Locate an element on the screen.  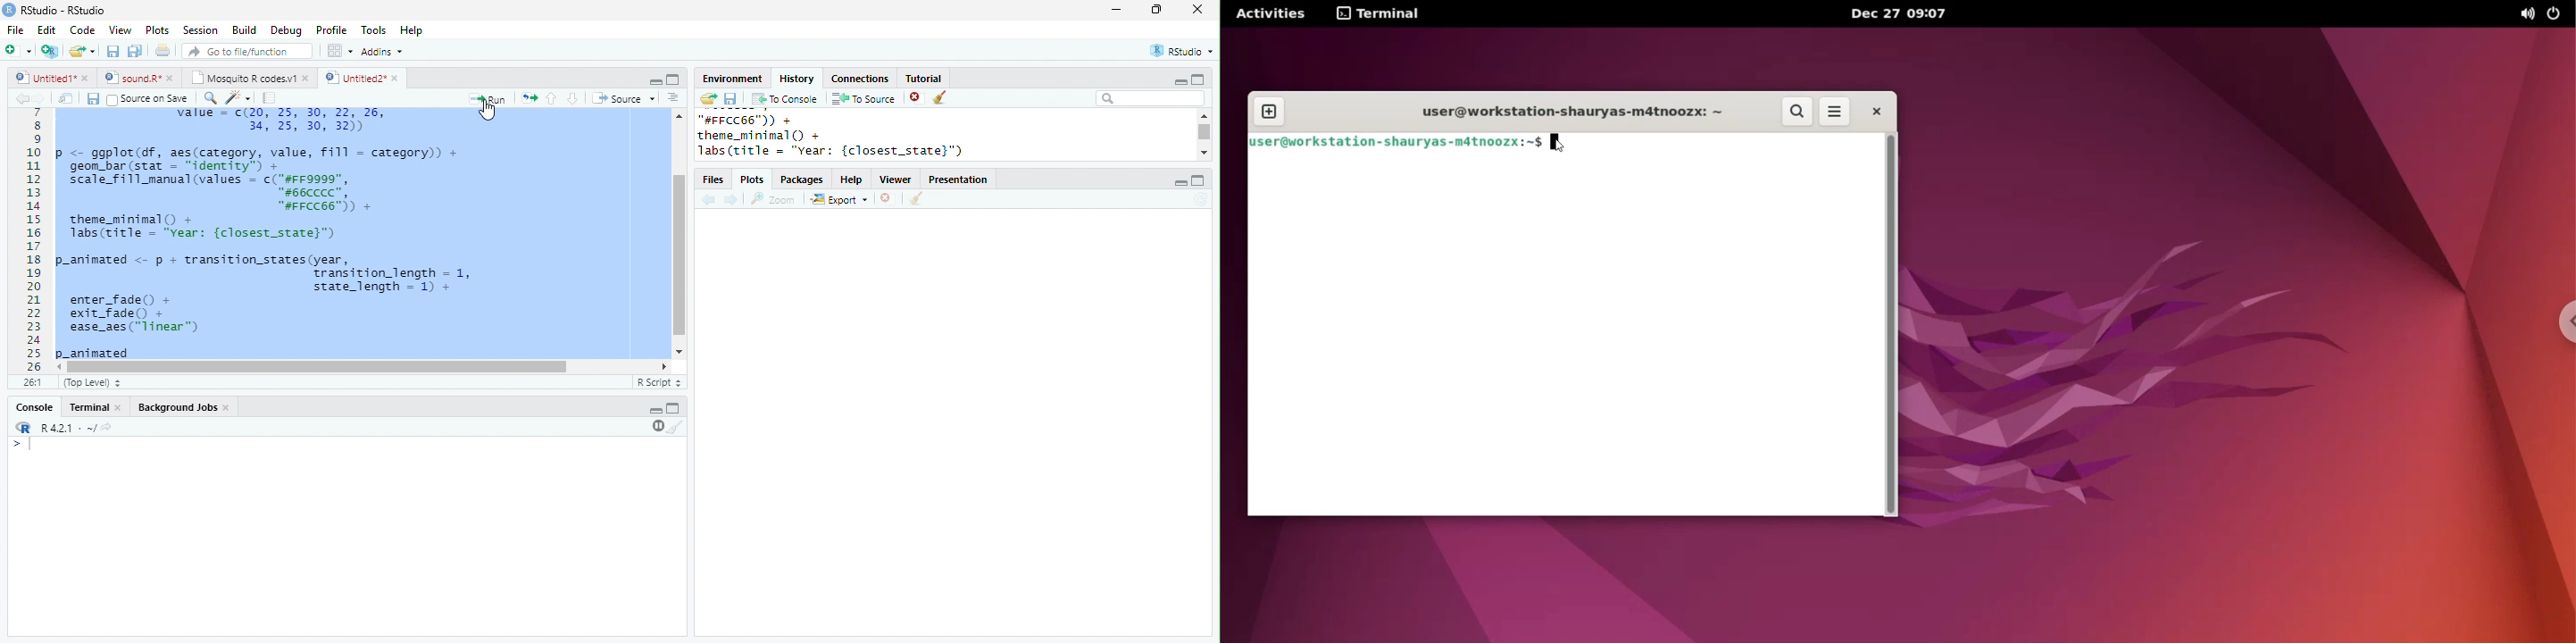
sound.R is located at coordinates (131, 79).